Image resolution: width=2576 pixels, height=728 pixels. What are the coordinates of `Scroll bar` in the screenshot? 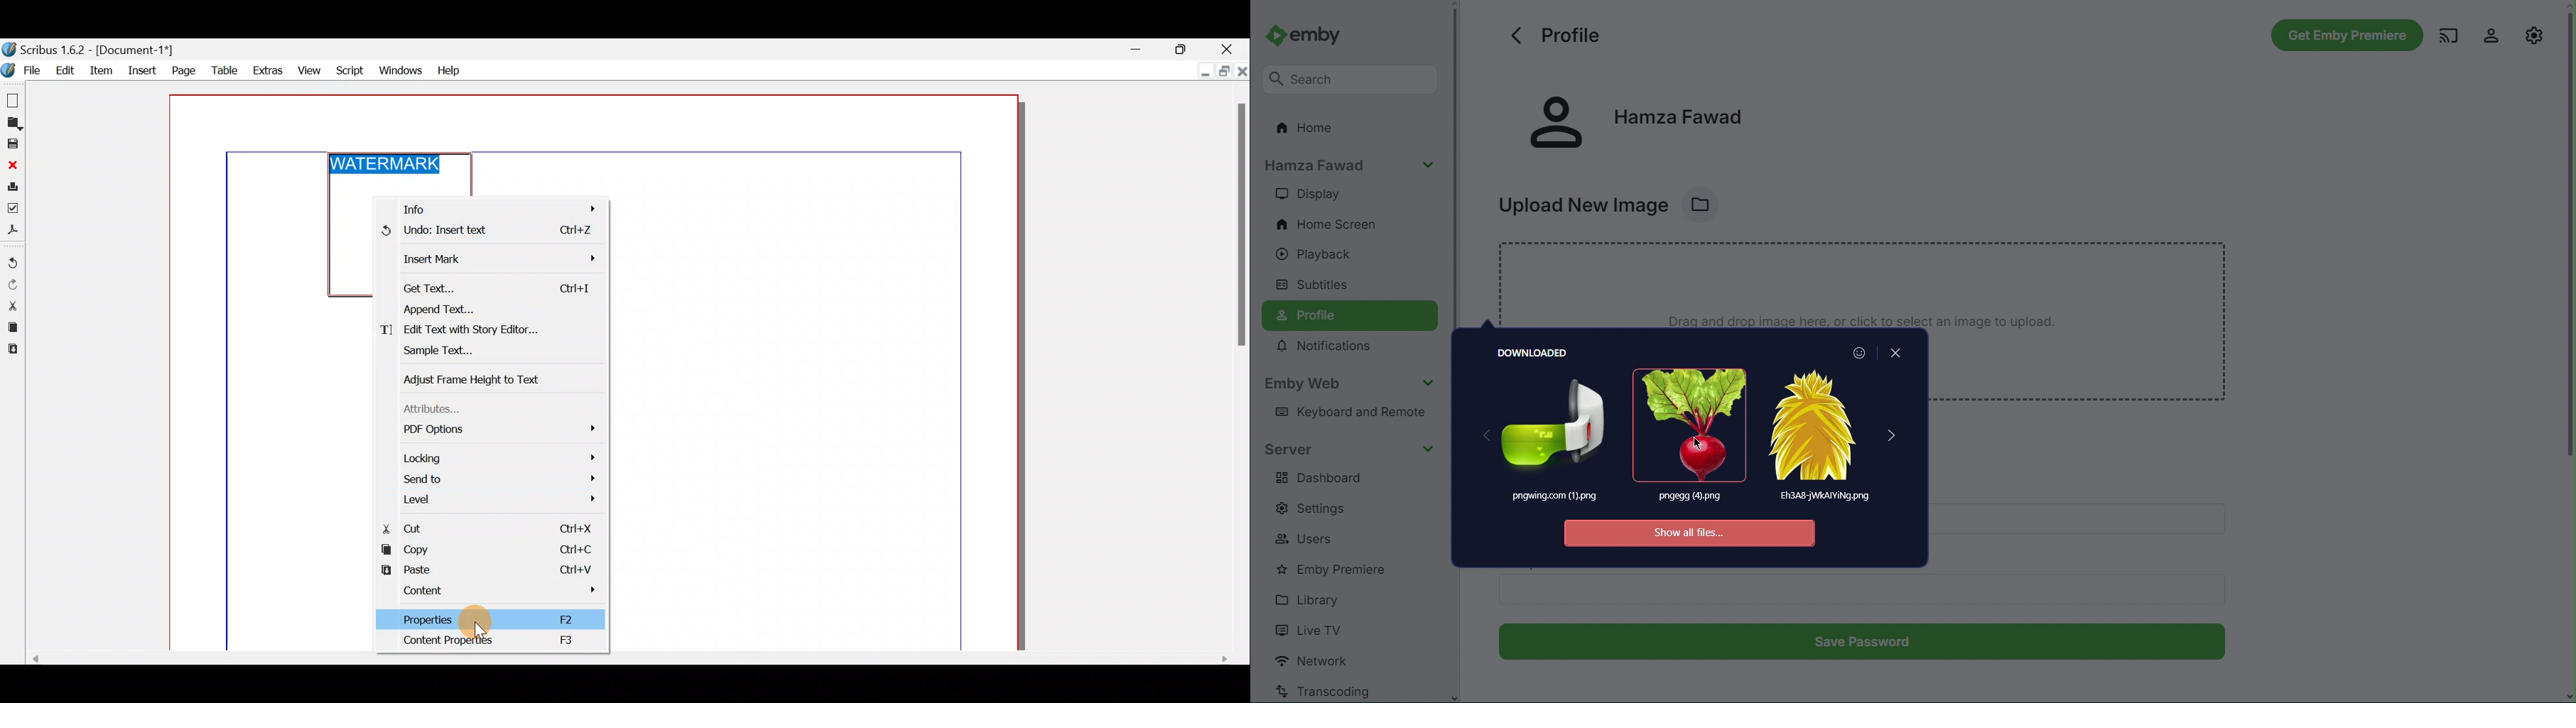 It's located at (1241, 368).